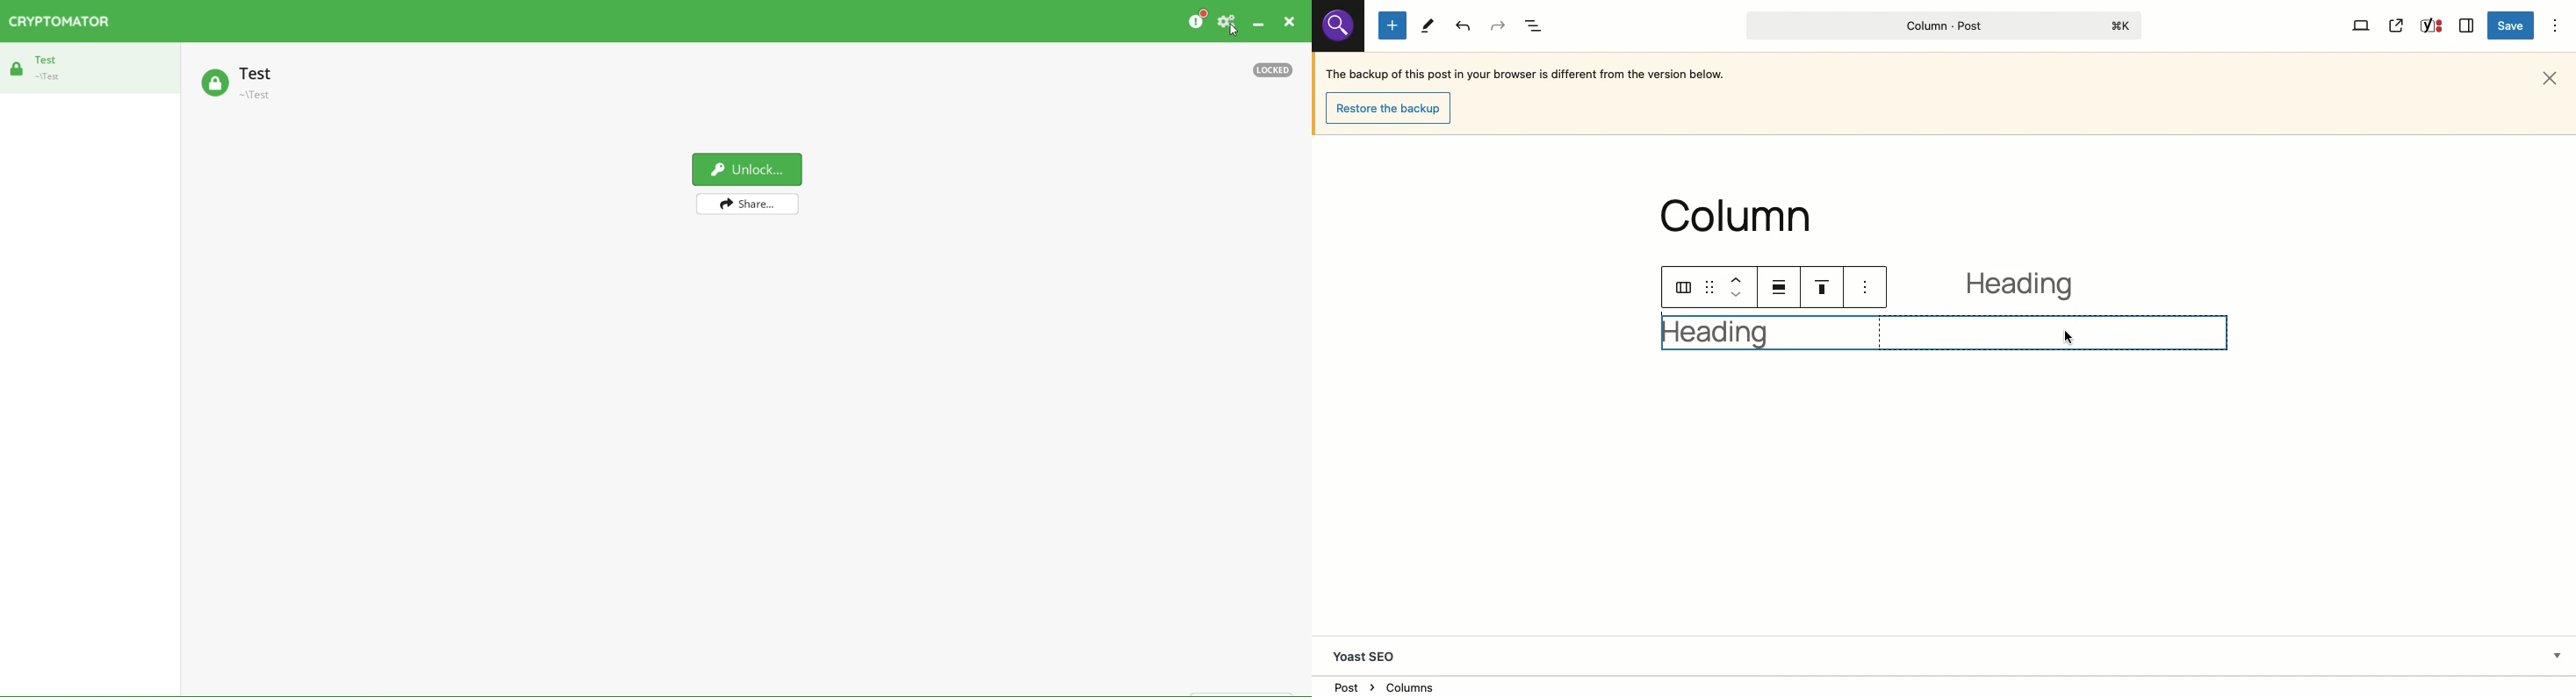  What do you see at coordinates (746, 204) in the screenshot?
I see `Share` at bounding box center [746, 204].